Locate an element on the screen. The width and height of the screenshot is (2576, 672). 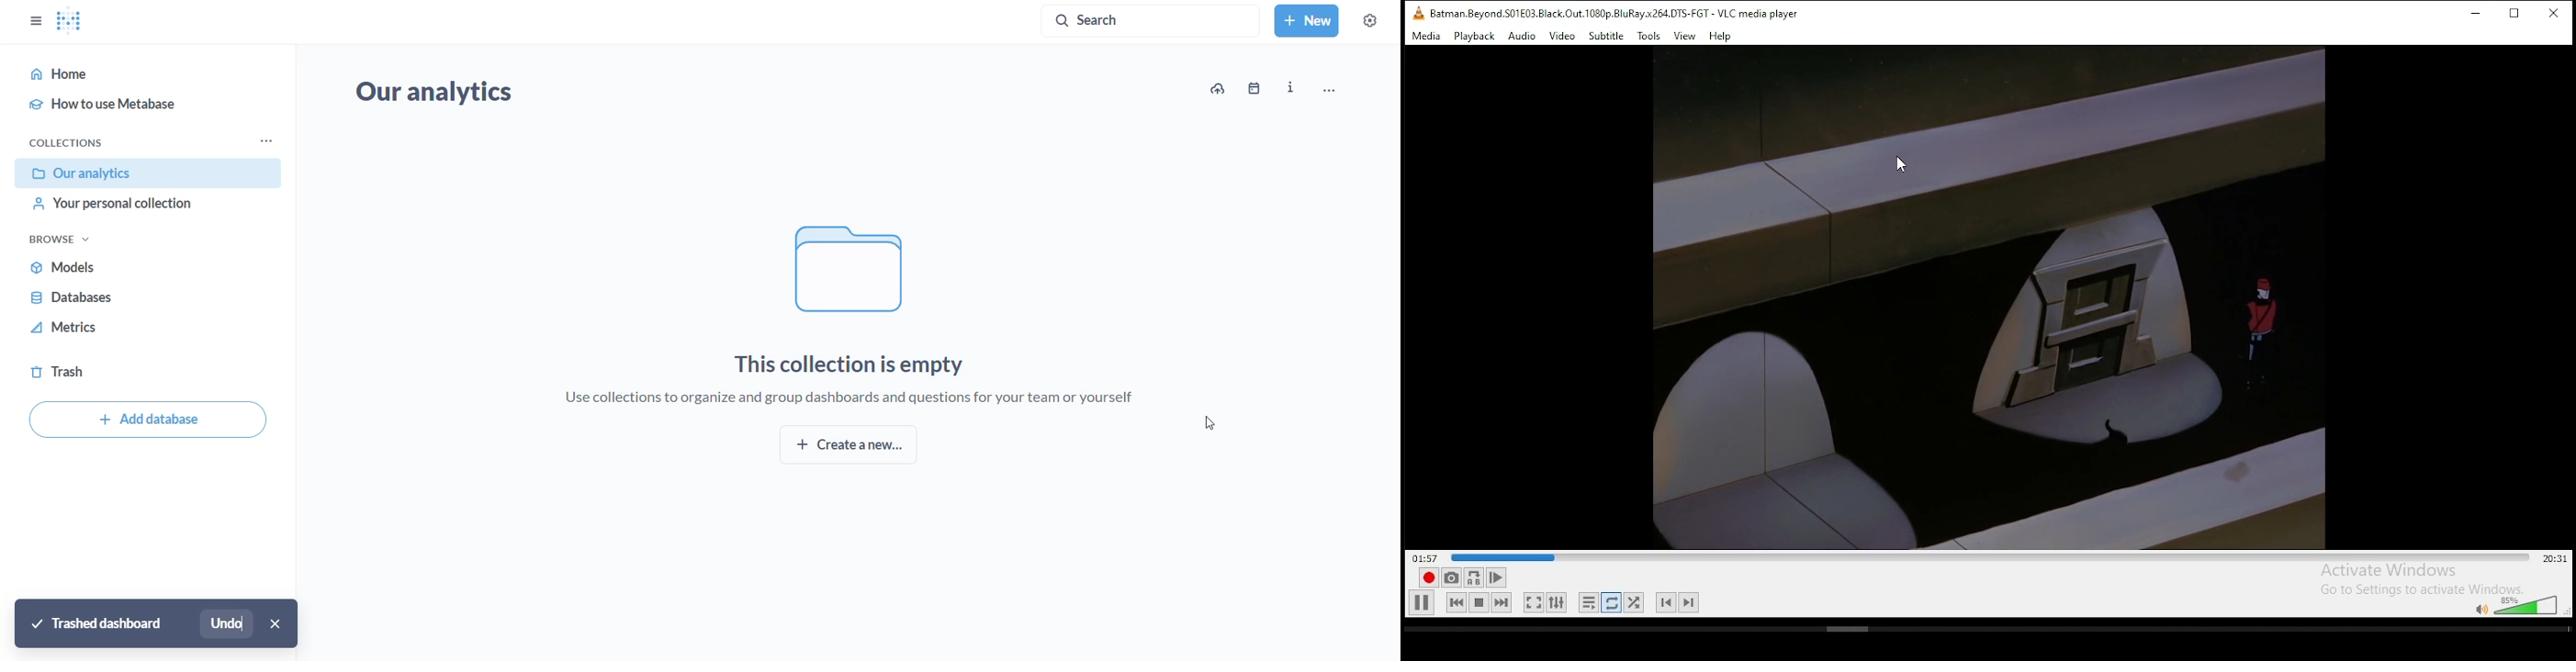
restore is located at coordinates (2516, 14).